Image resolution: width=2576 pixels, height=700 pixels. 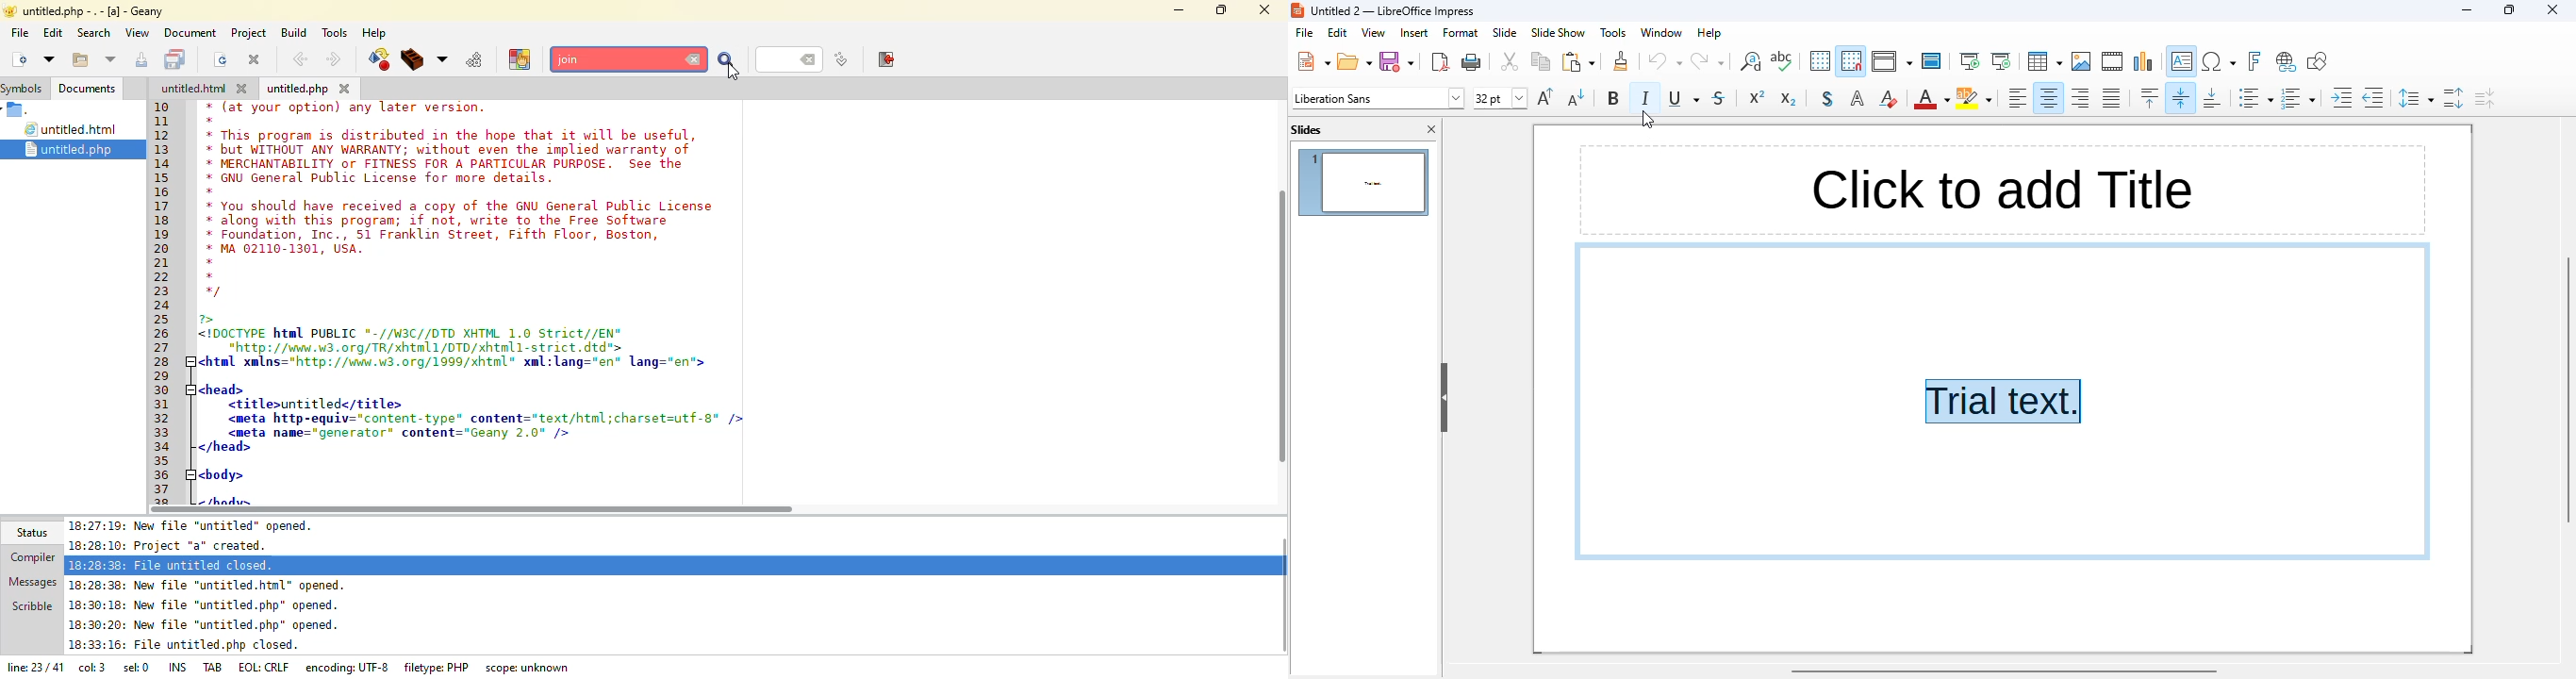 I want to click on 32, so click(x=164, y=418).